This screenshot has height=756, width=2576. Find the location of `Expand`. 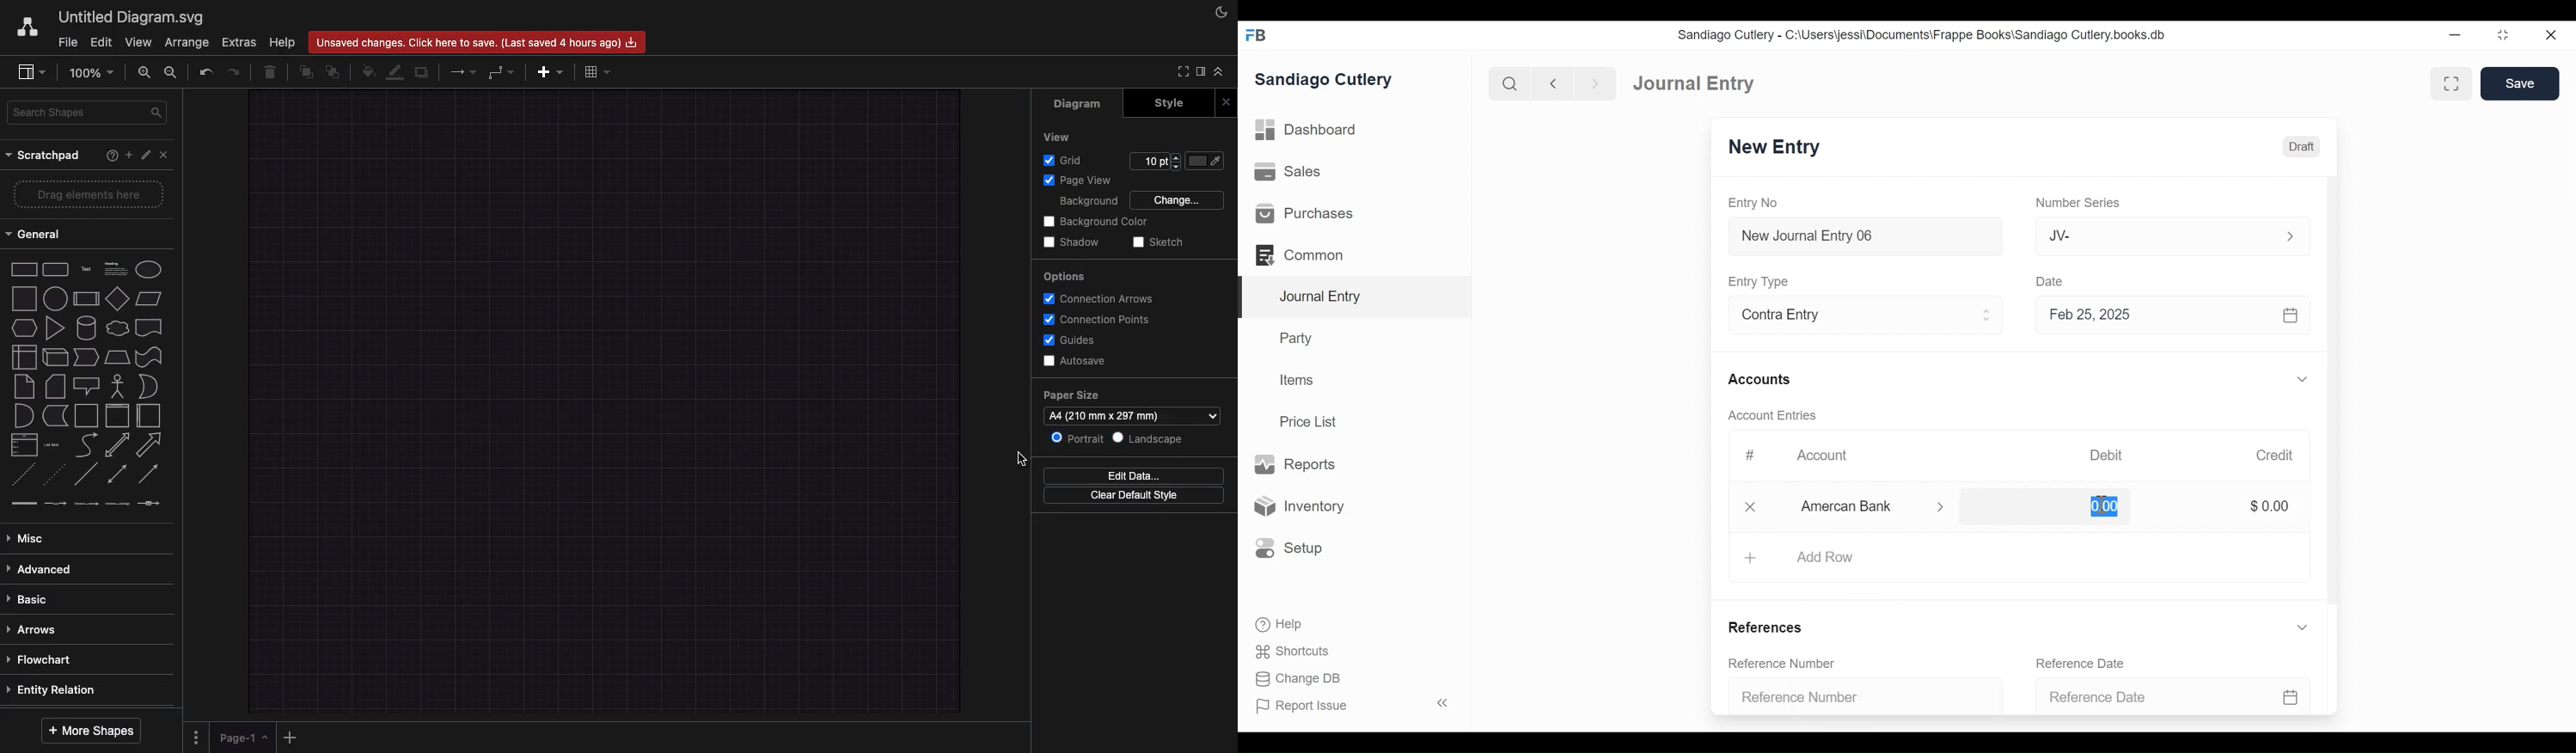

Expand is located at coordinates (2290, 236).